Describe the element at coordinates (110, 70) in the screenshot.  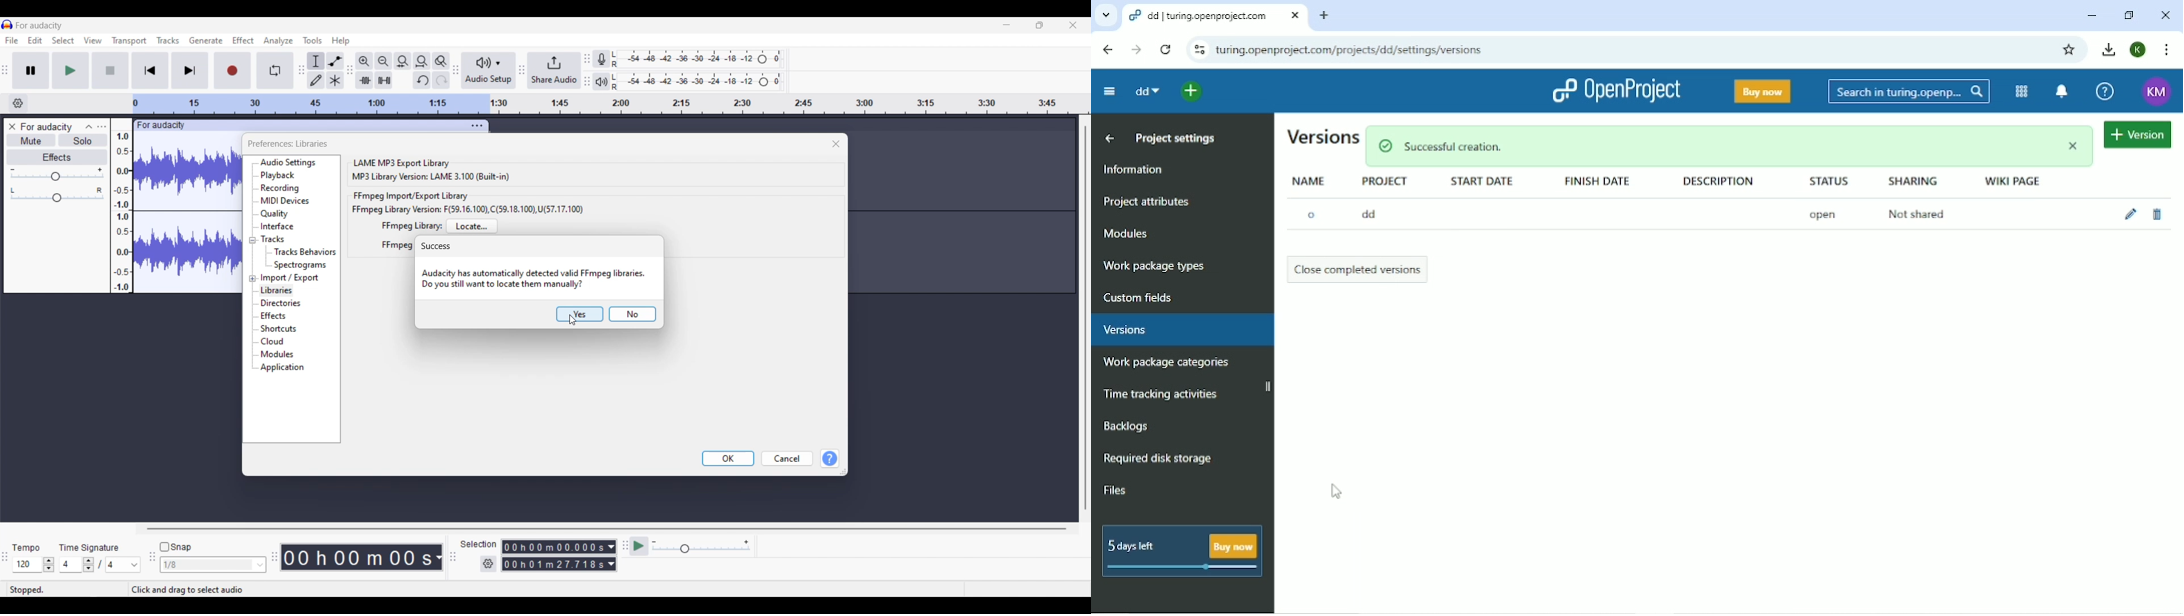
I see `Stop` at that location.